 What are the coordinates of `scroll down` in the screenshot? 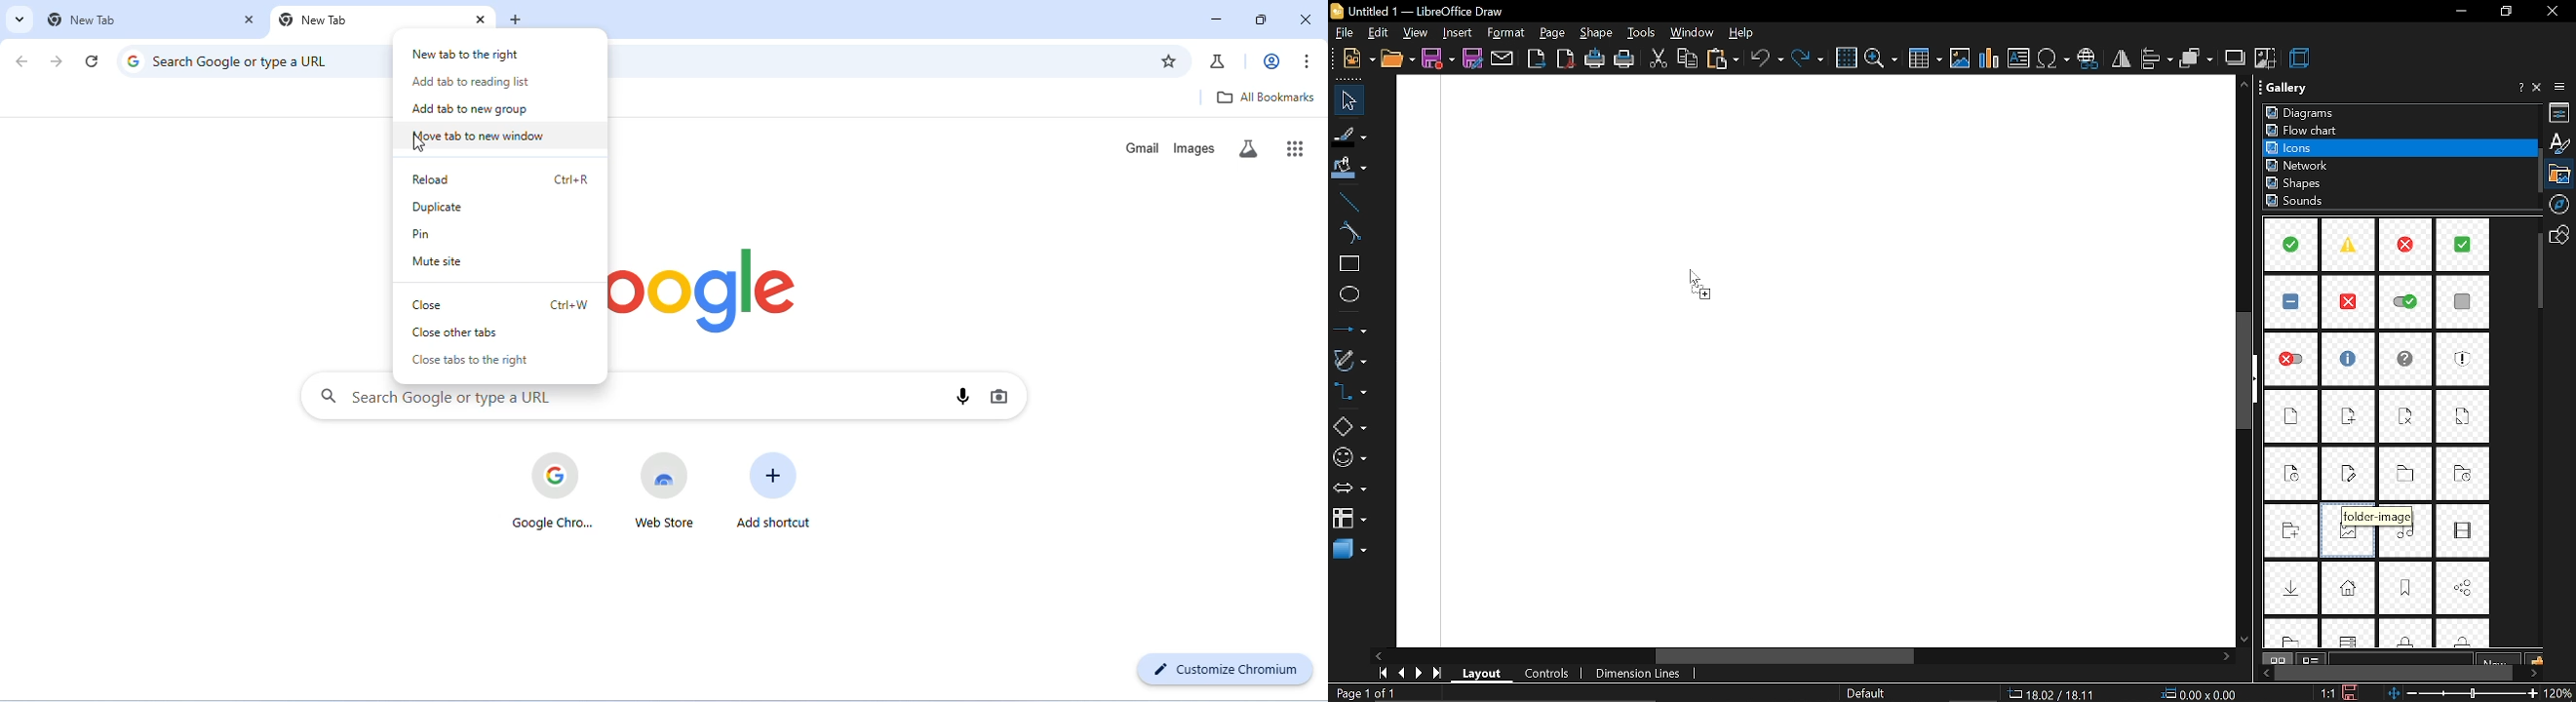 It's located at (2244, 637).